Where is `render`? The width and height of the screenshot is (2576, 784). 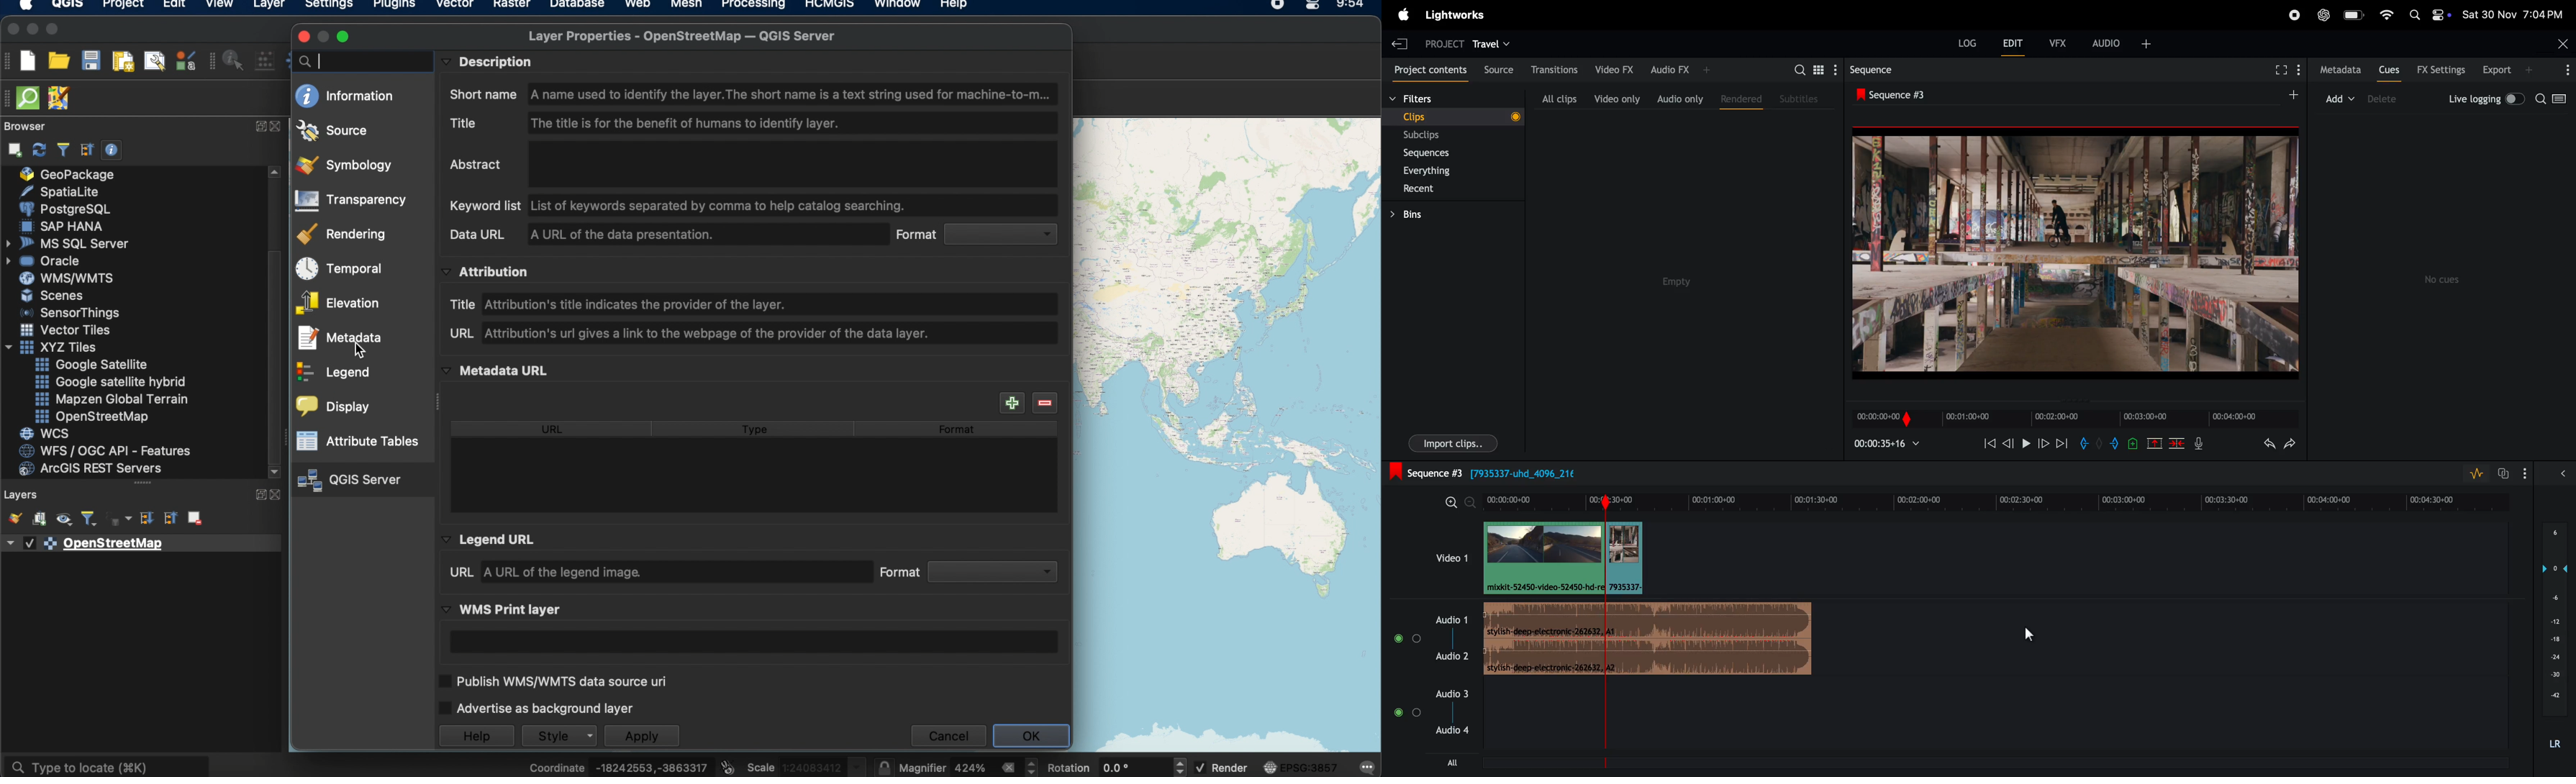 render is located at coordinates (1223, 768).